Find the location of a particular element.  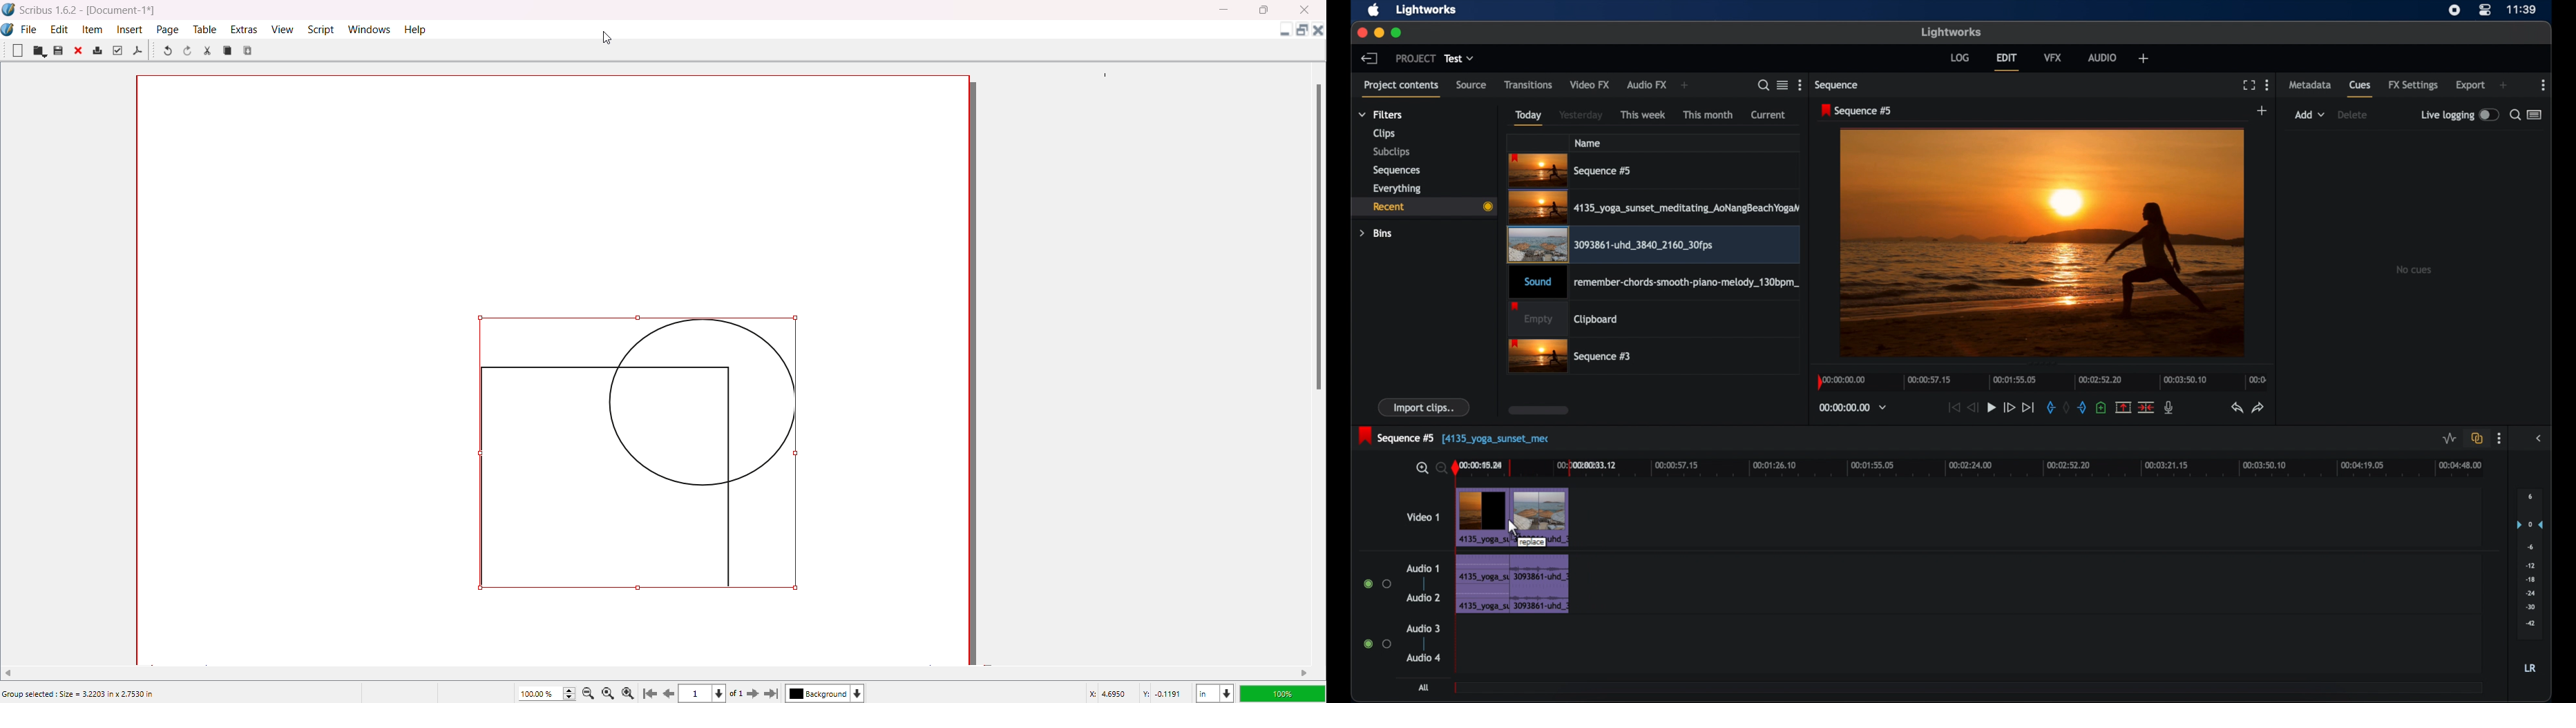

audio clip is located at coordinates (1652, 283).